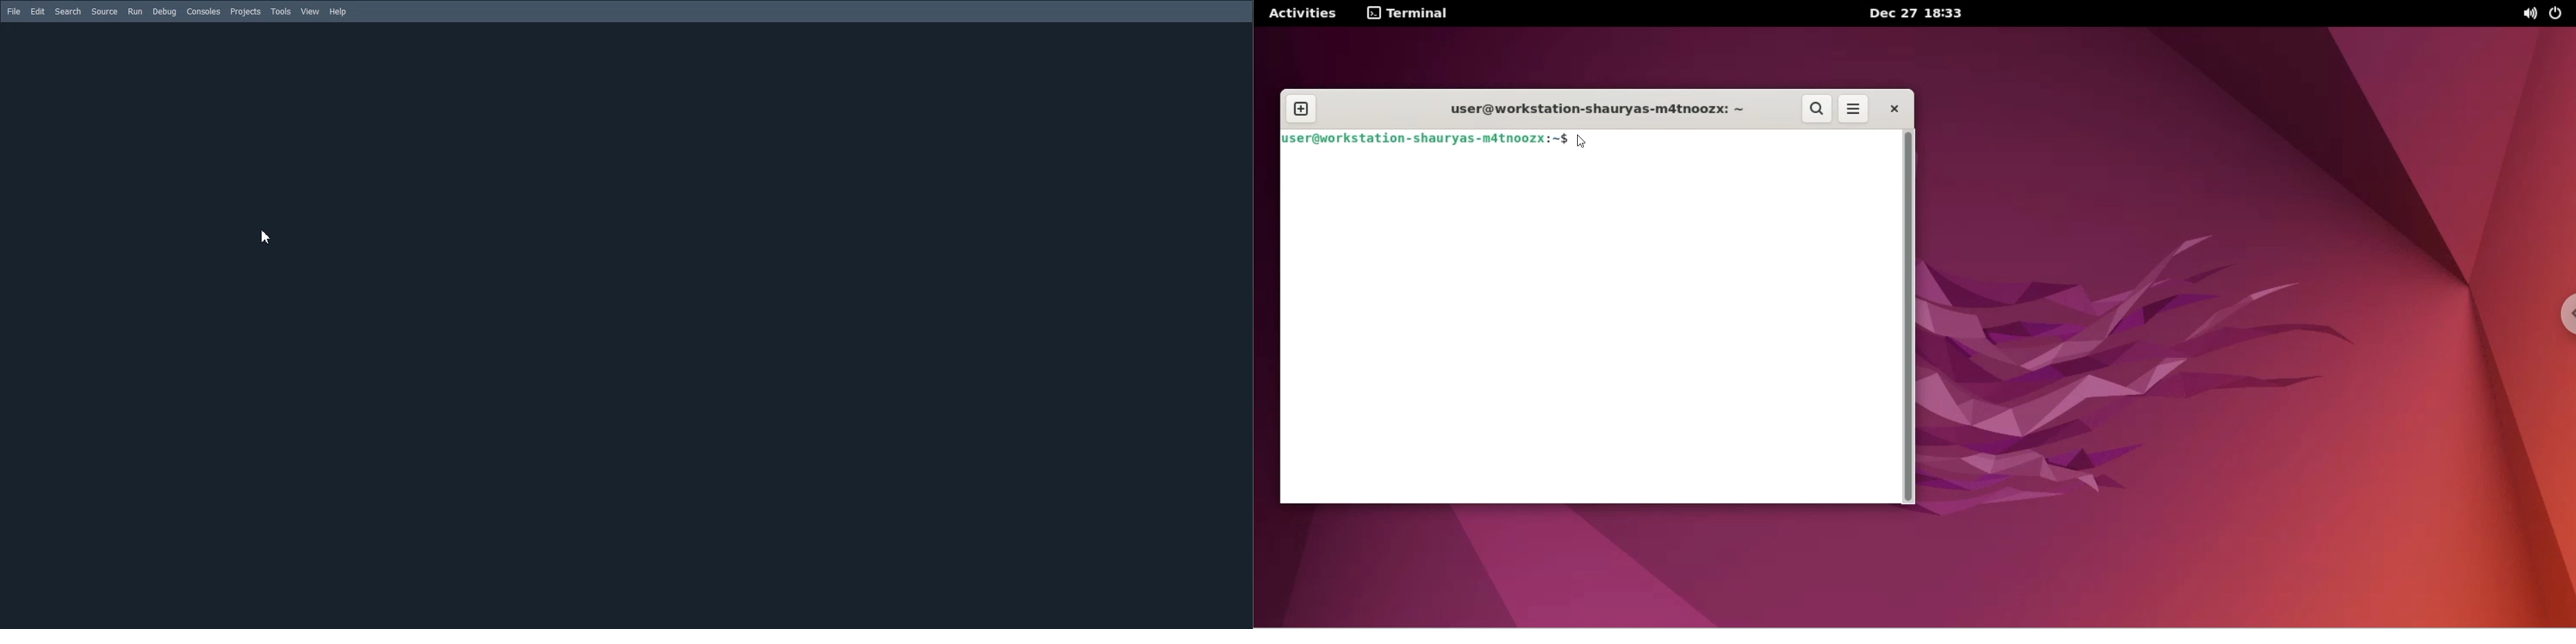 The height and width of the screenshot is (644, 2576). What do you see at coordinates (1589, 109) in the screenshot?
I see `user@workstation-shauryas-m4tnoozx:~` at bounding box center [1589, 109].